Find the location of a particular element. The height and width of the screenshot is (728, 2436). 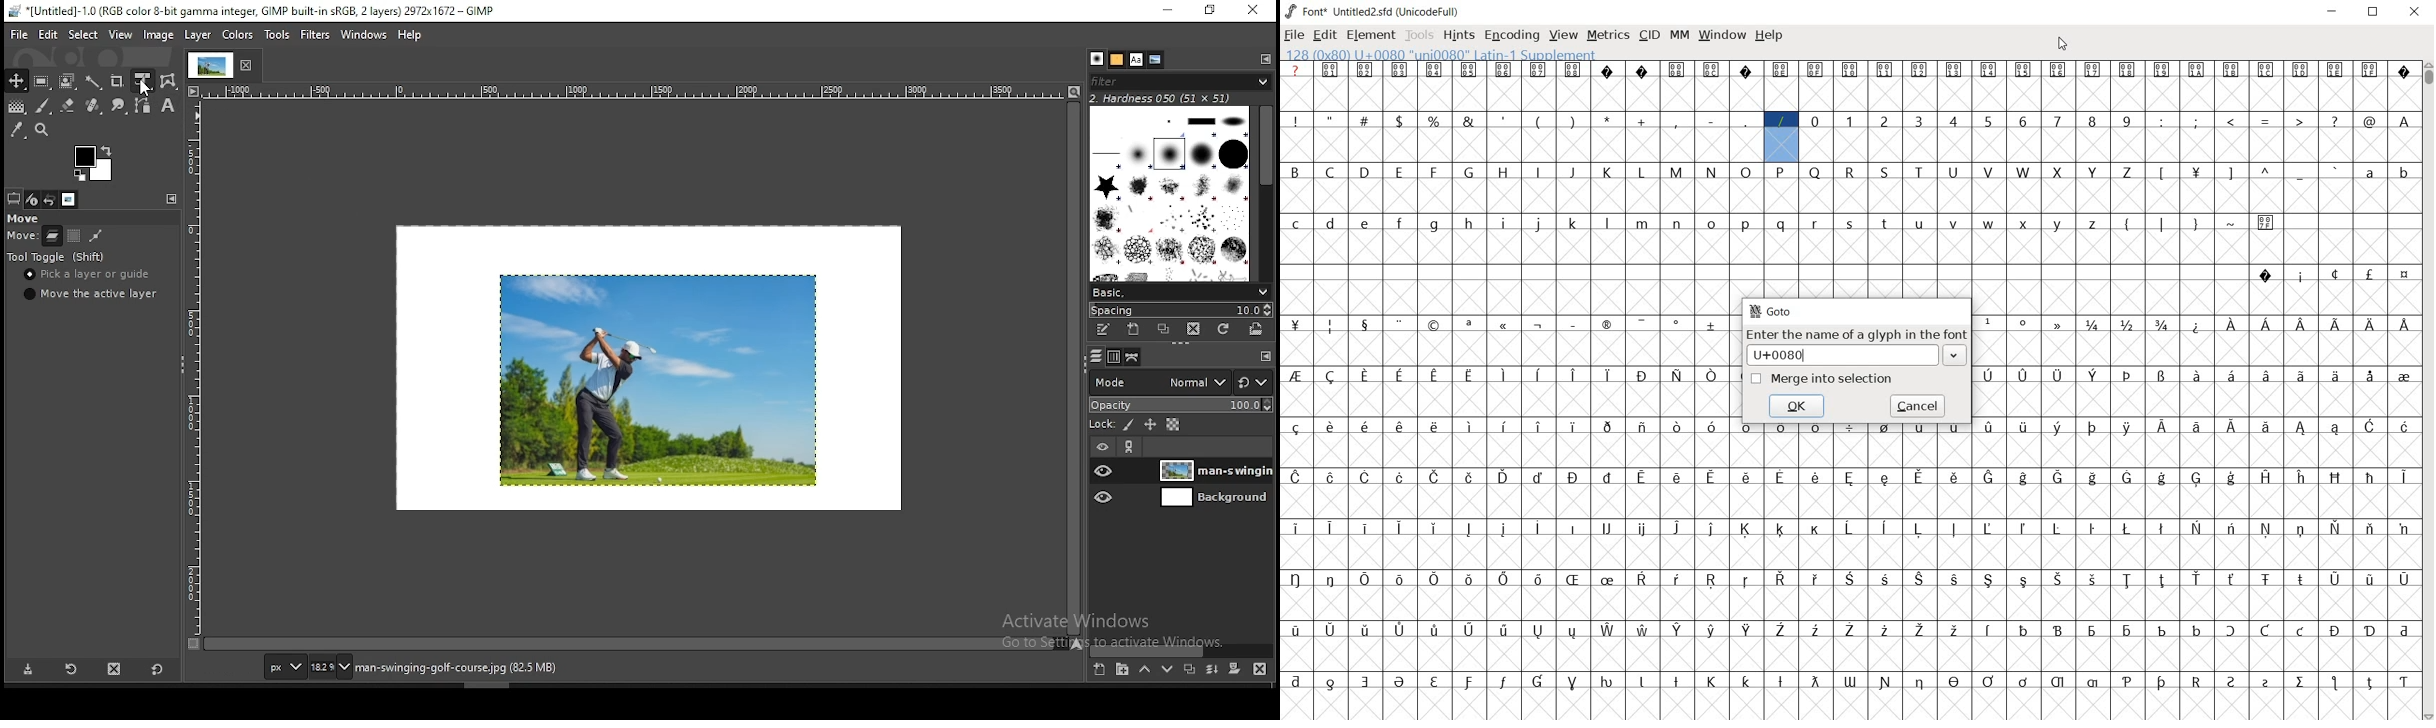

glyph is located at coordinates (2301, 70).